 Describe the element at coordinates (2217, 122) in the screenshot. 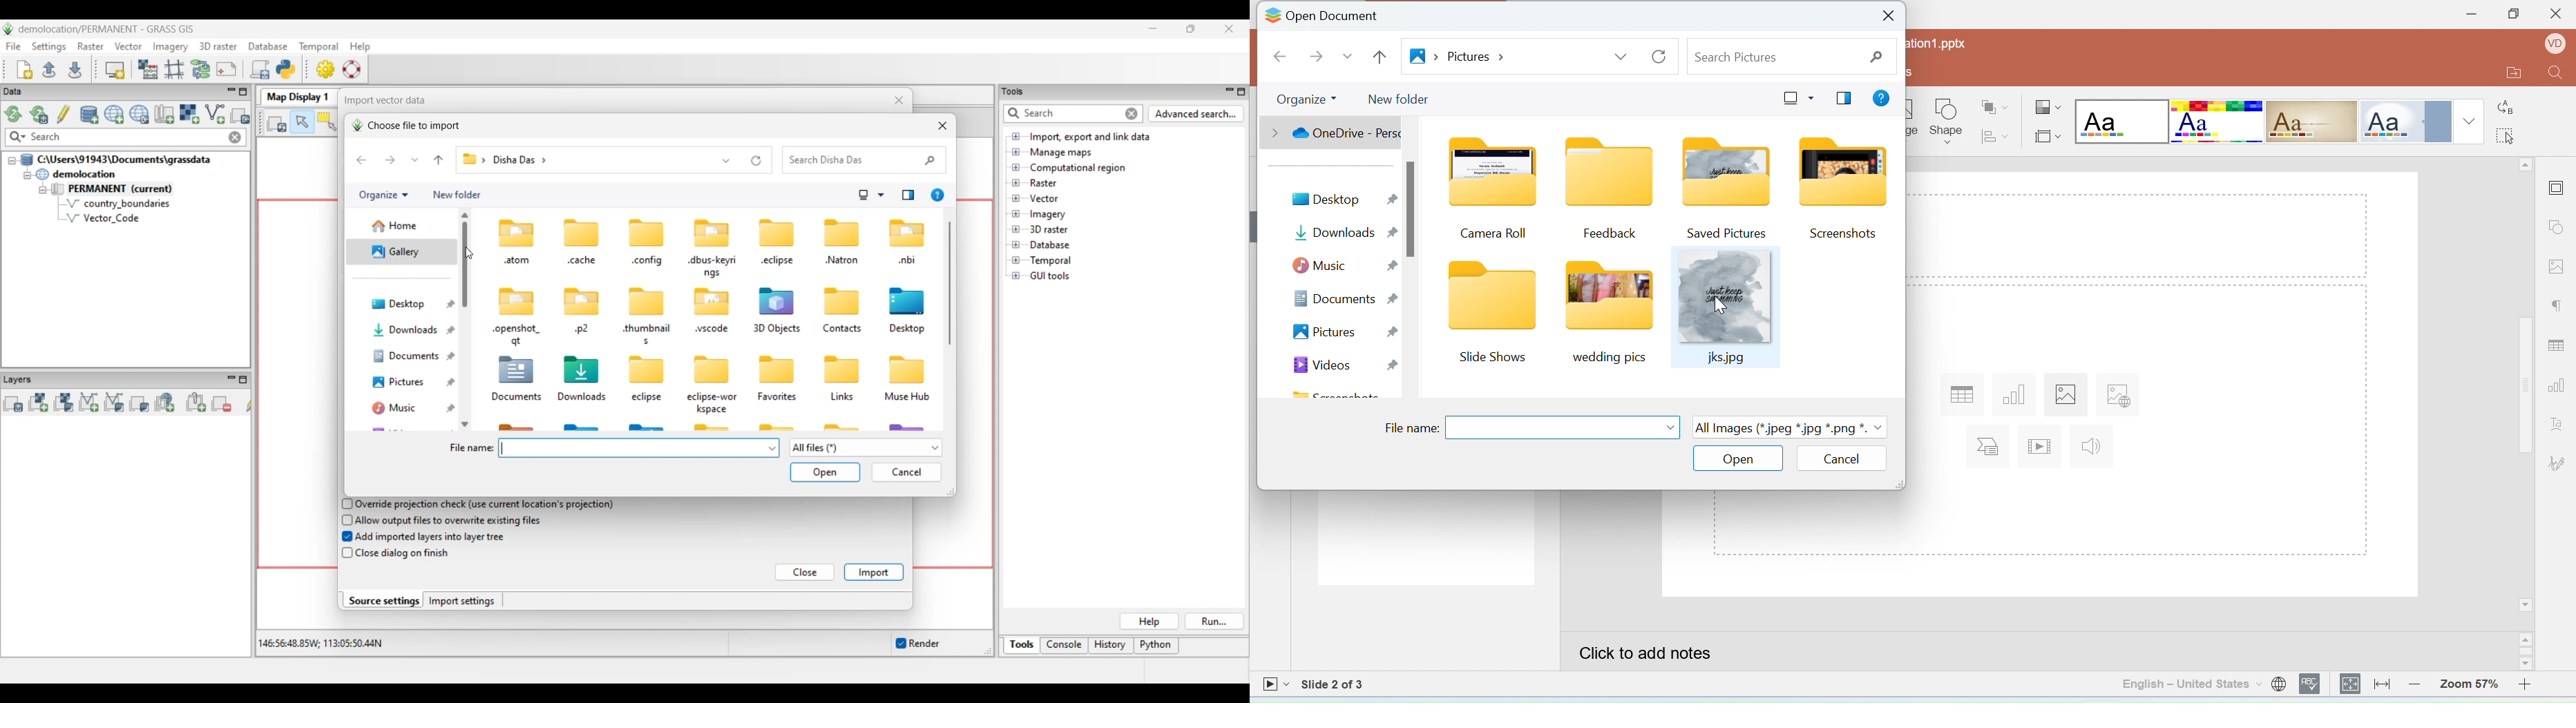

I see `Basic` at that location.